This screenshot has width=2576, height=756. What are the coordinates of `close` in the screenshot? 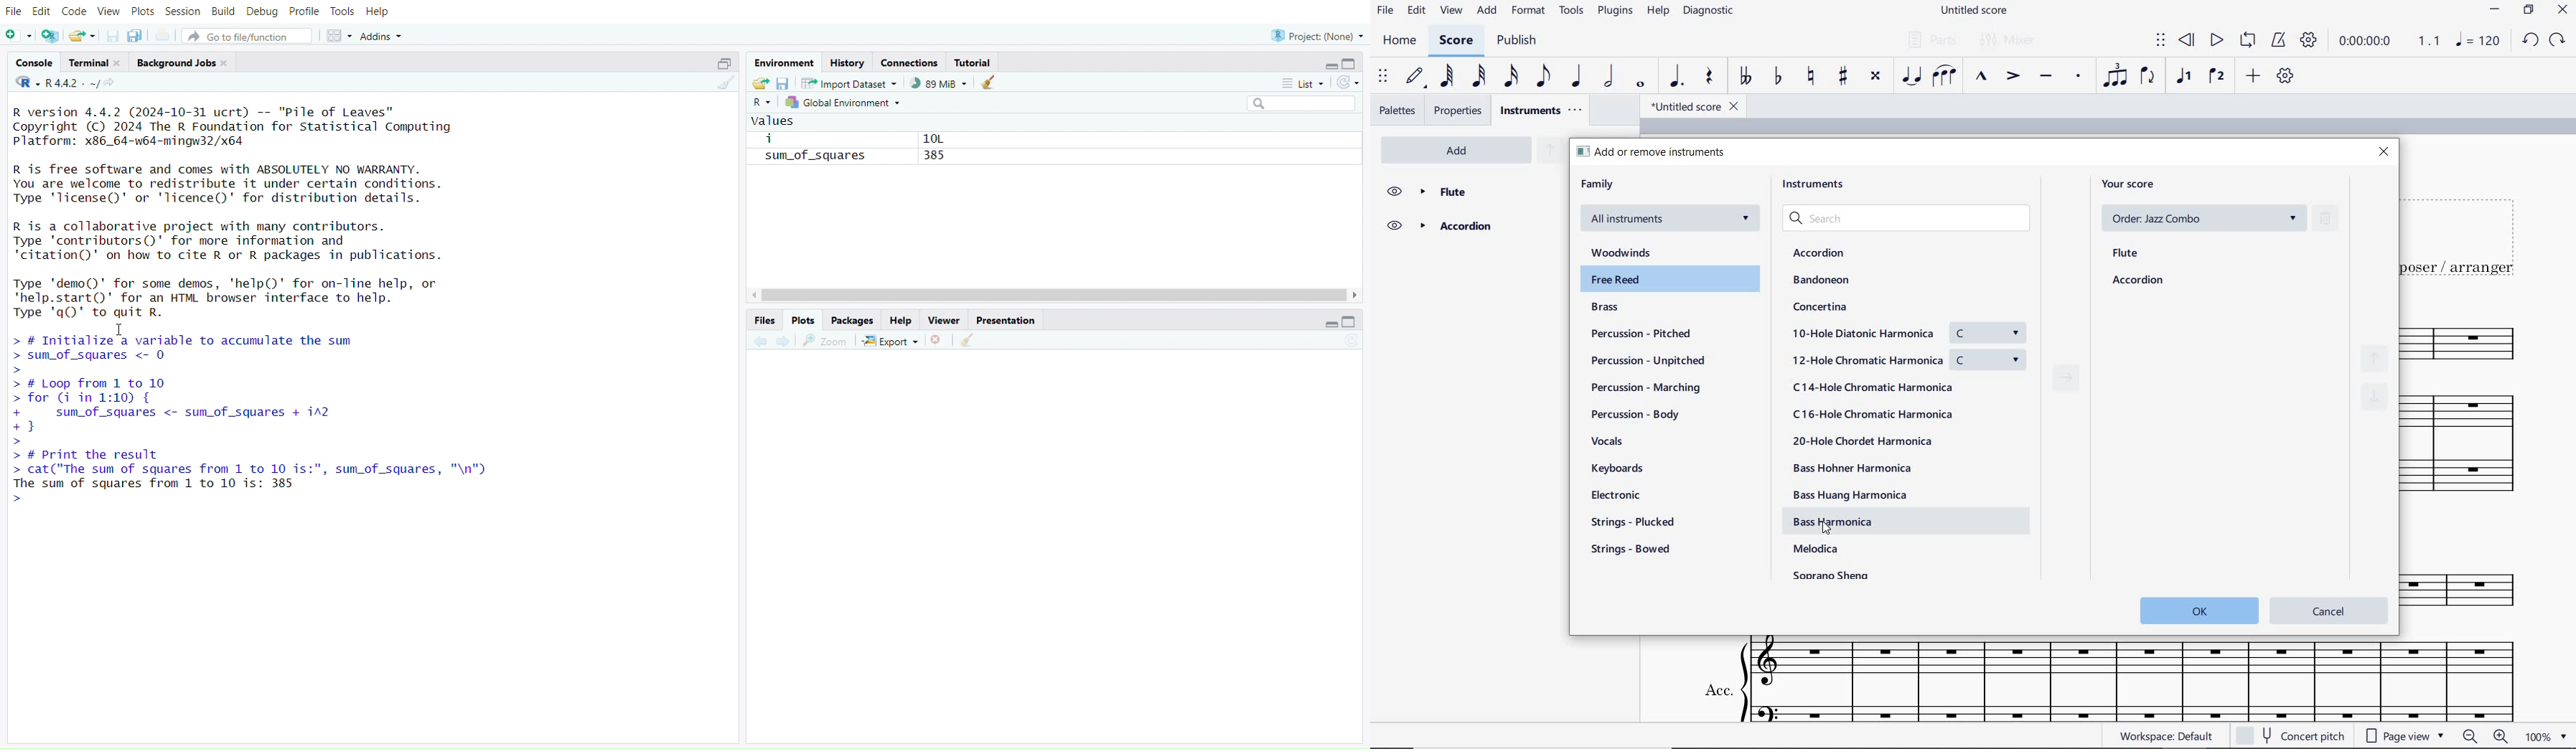 It's located at (2385, 151).